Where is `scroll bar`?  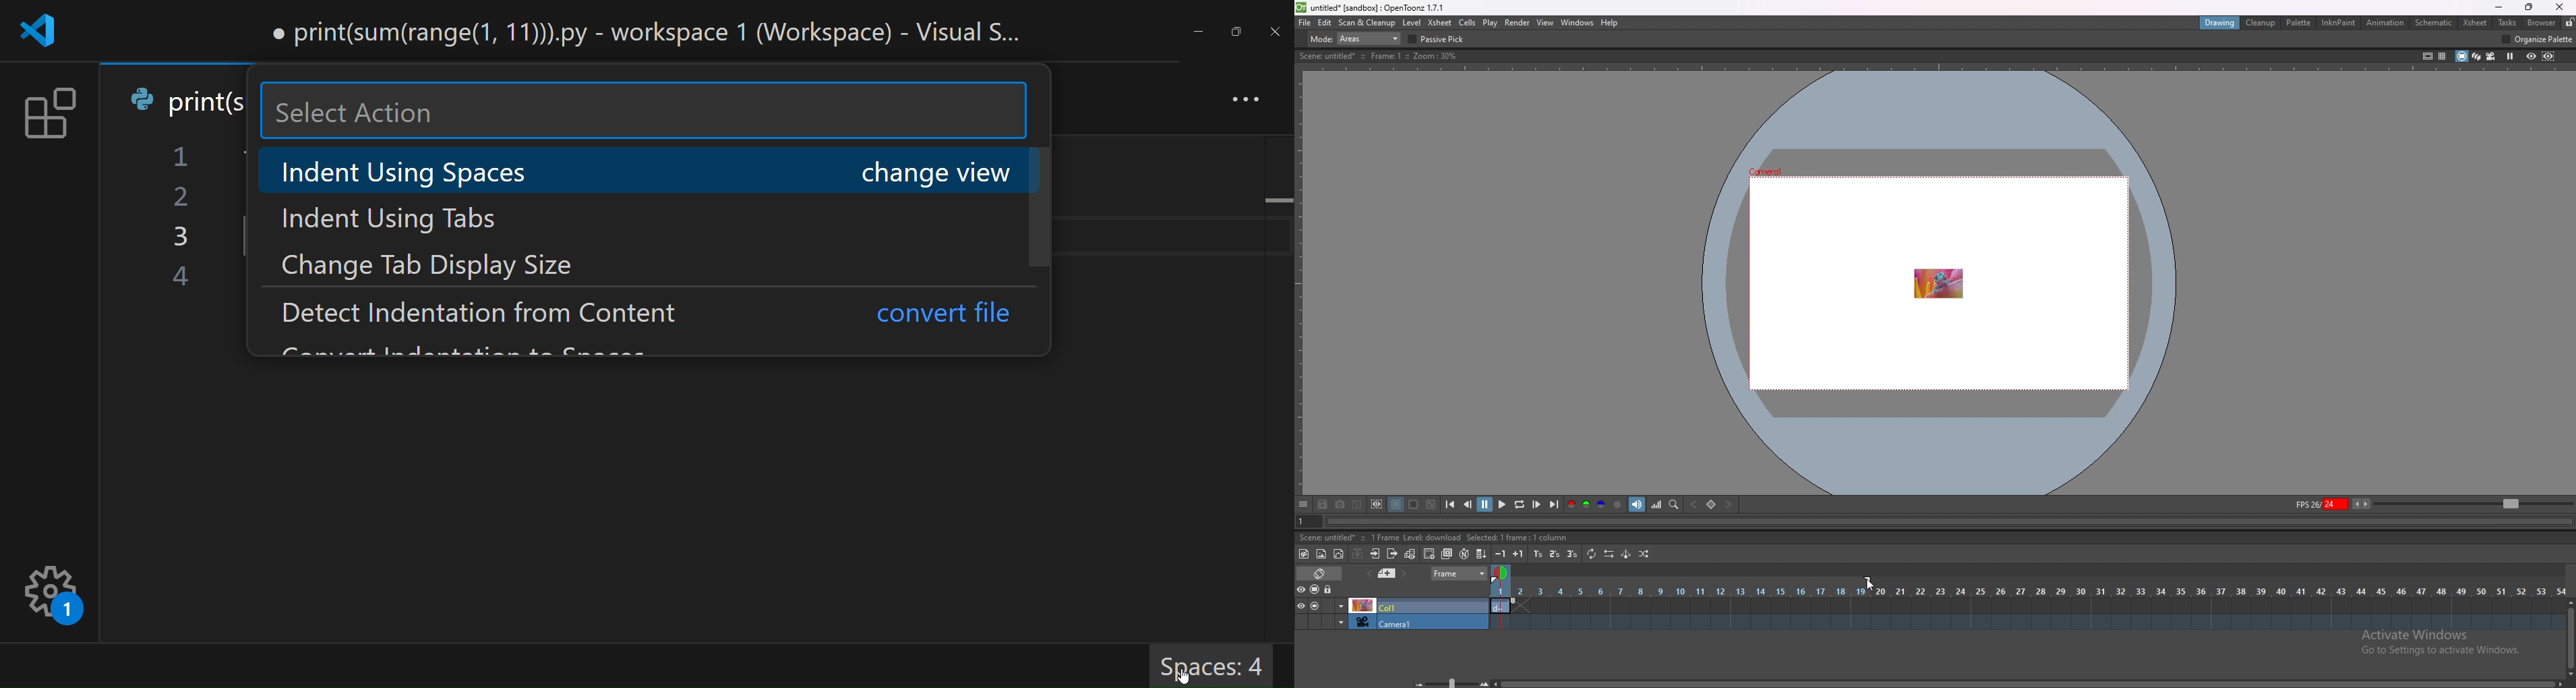
scroll bar is located at coordinates (1276, 354).